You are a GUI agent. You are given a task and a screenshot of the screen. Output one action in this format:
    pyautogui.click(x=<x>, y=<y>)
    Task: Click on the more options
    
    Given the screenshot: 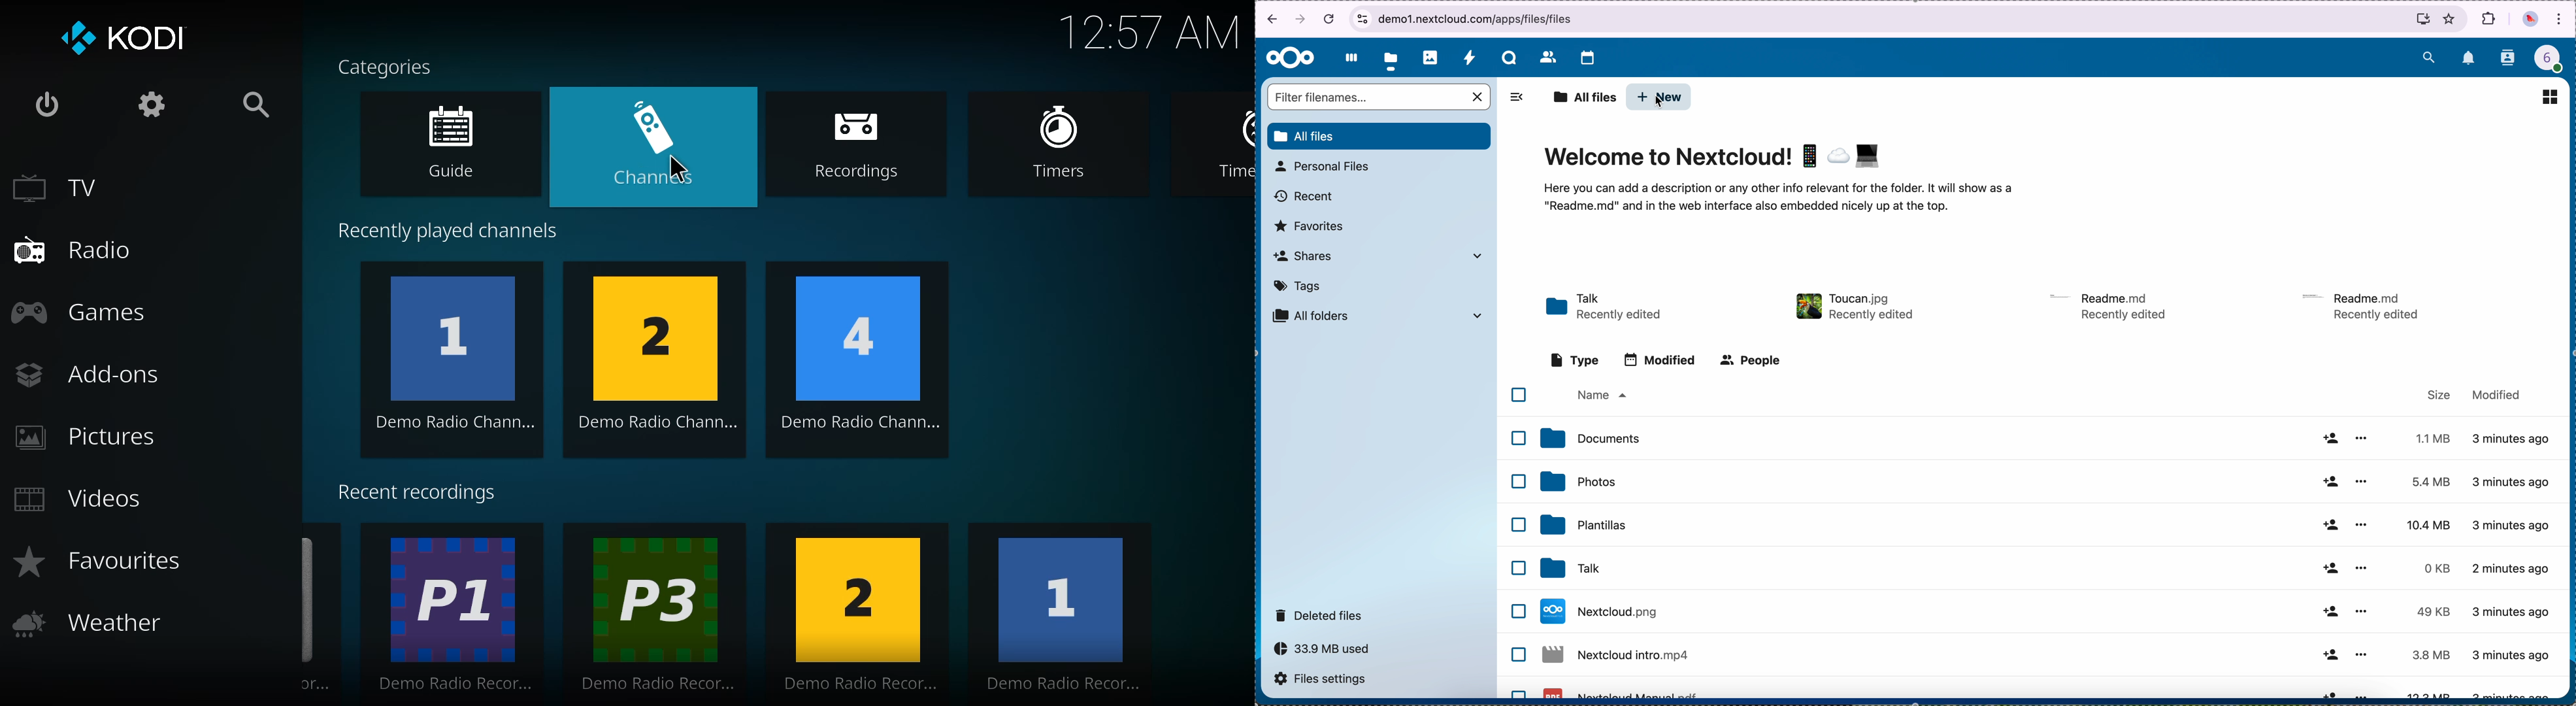 What is the action you would take?
    pyautogui.click(x=2360, y=523)
    